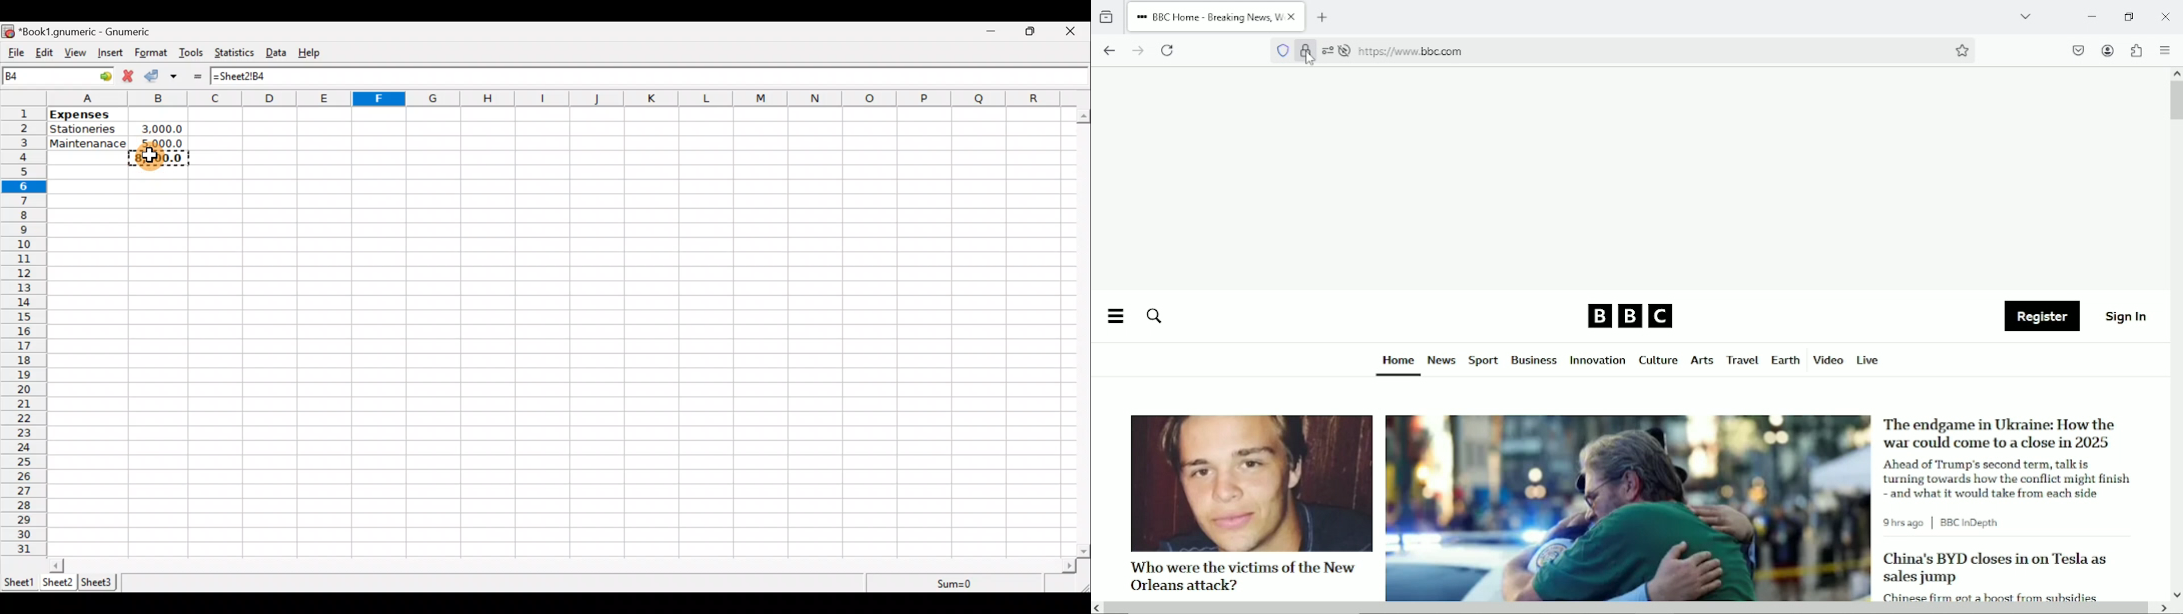 This screenshot has width=2184, height=616. Describe the element at coordinates (1412, 51) in the screenshot. I see `https://www bbc.com` at that location.